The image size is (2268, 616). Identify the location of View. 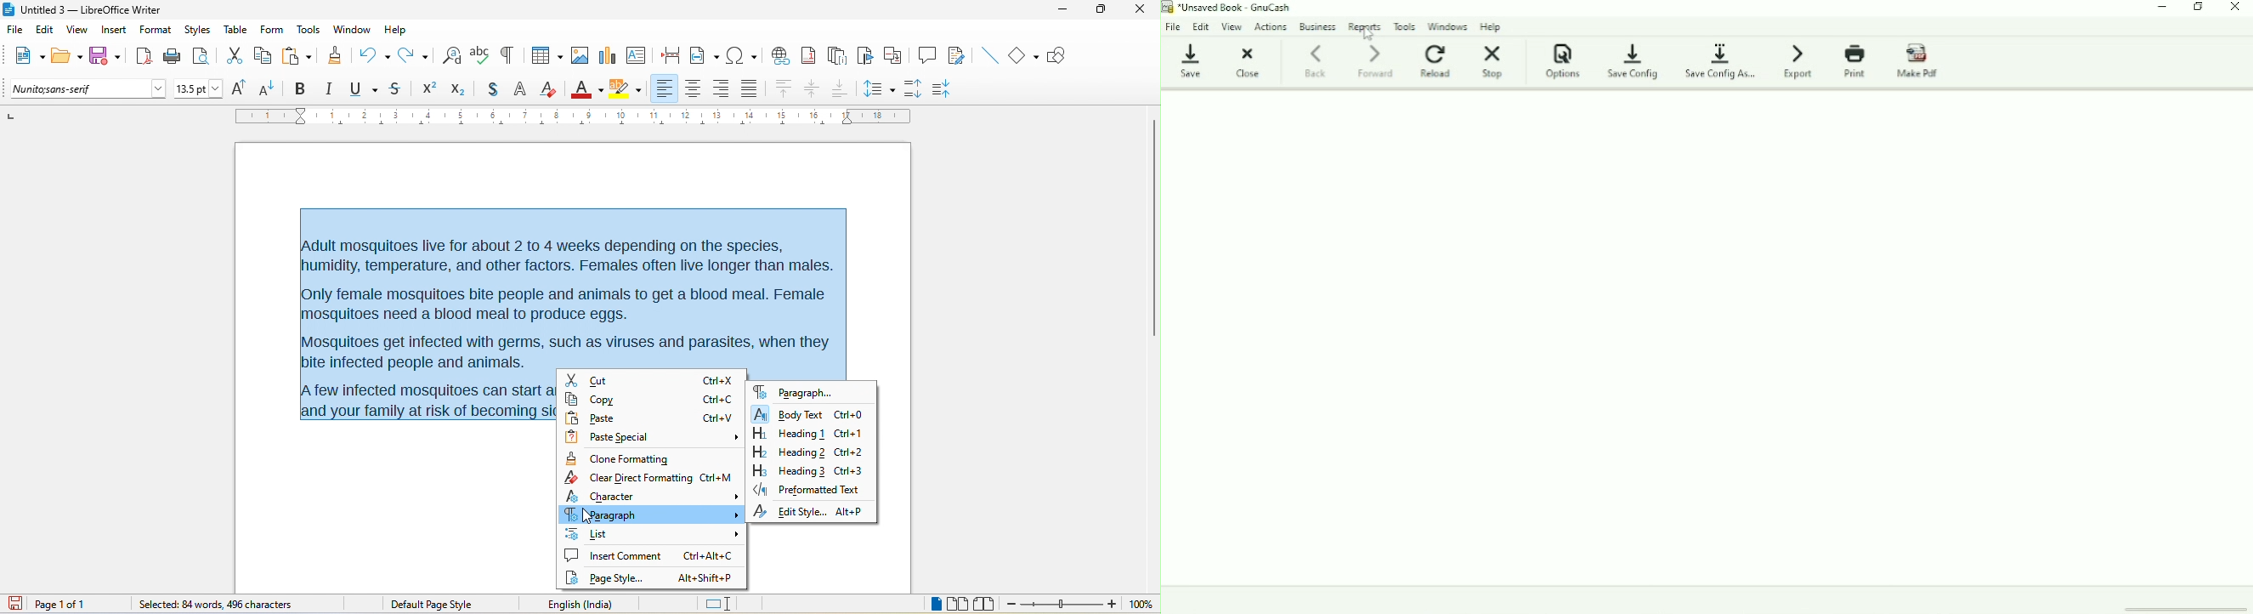
(1233, 27).